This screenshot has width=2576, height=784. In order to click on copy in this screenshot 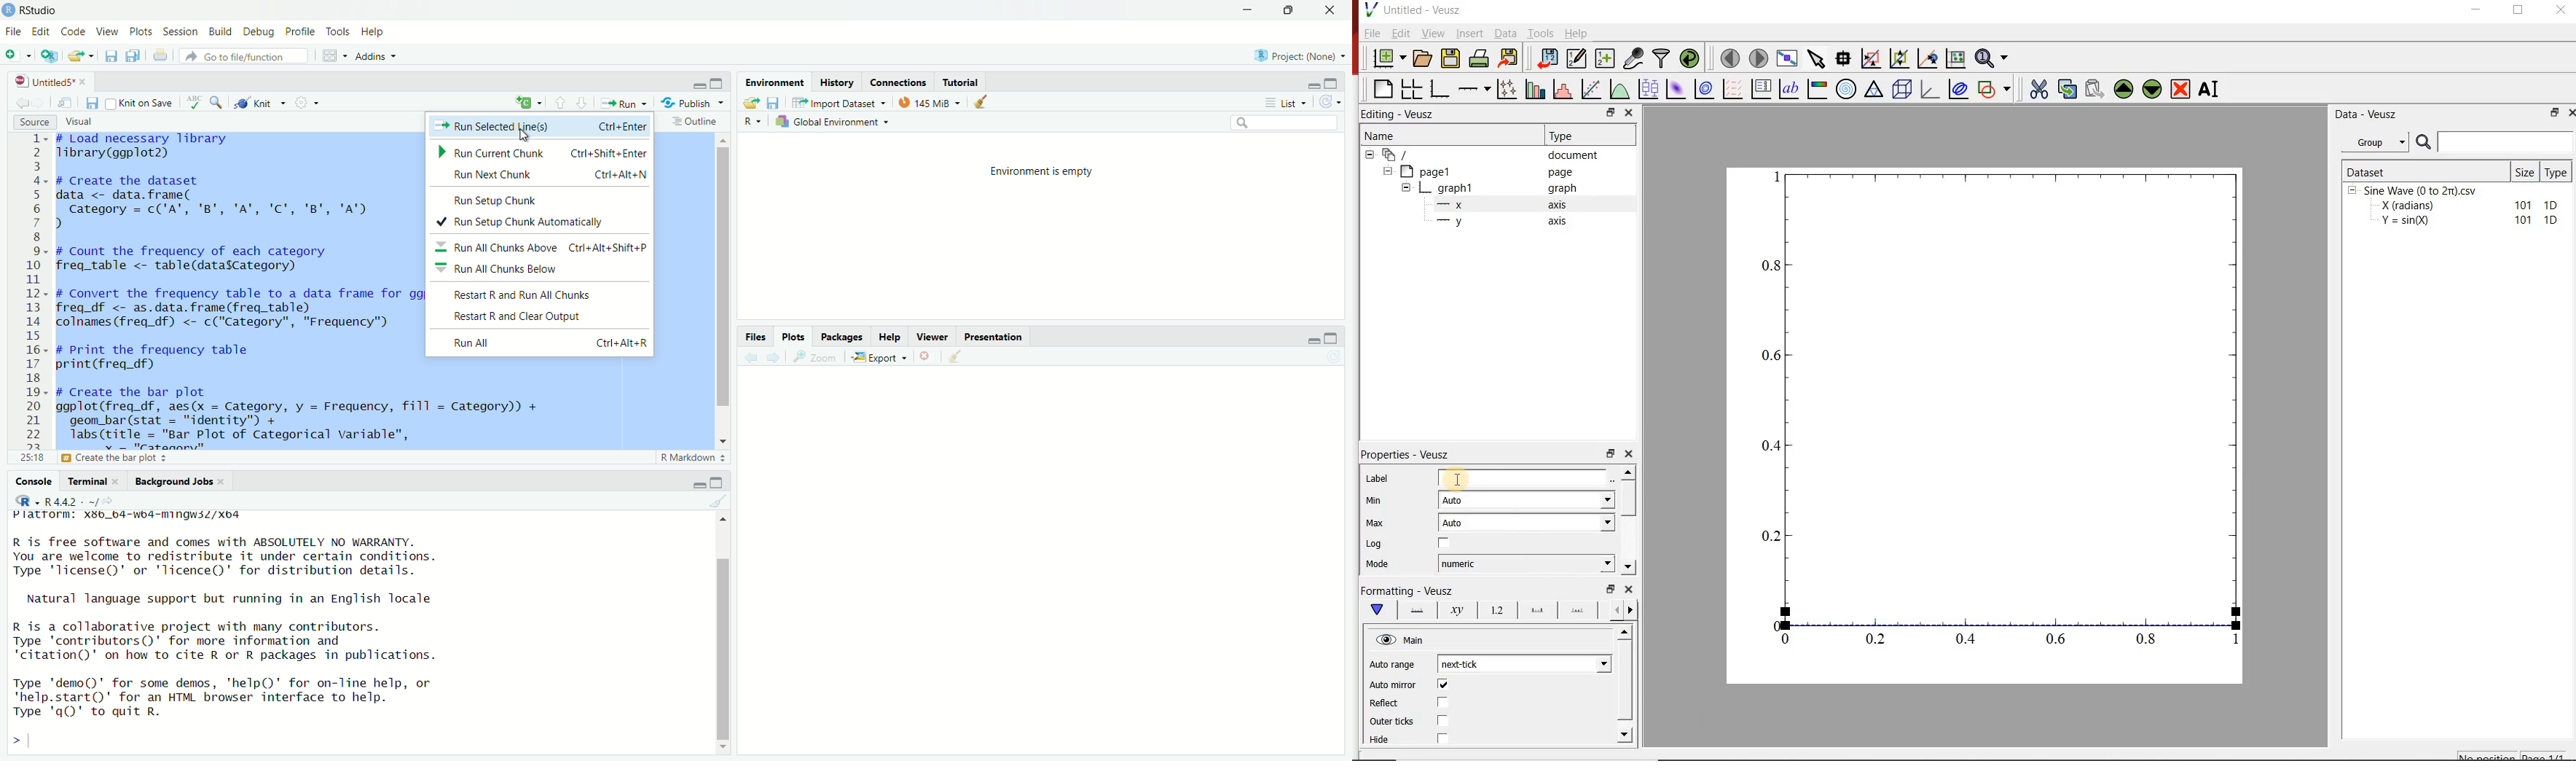, I will do `click(2067, 87)`.